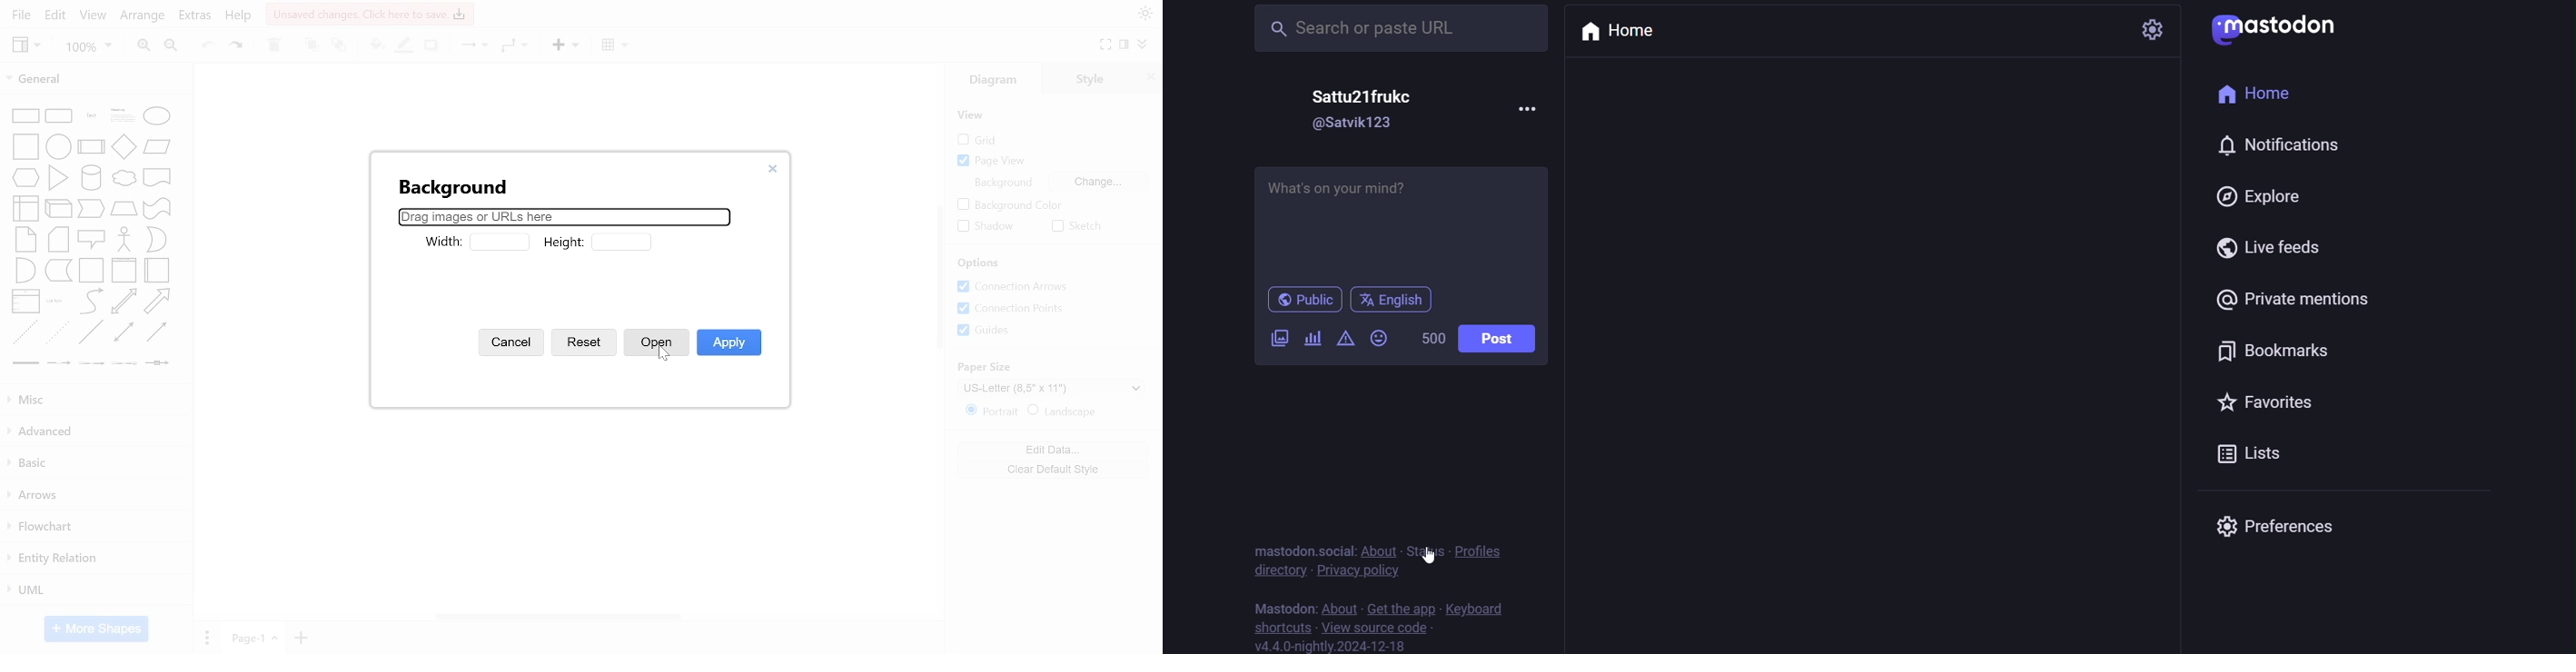  What do you see at coordinates (1283, 626) in the screenshot?
I see `shortcut` at bounding box center [1283, 626].